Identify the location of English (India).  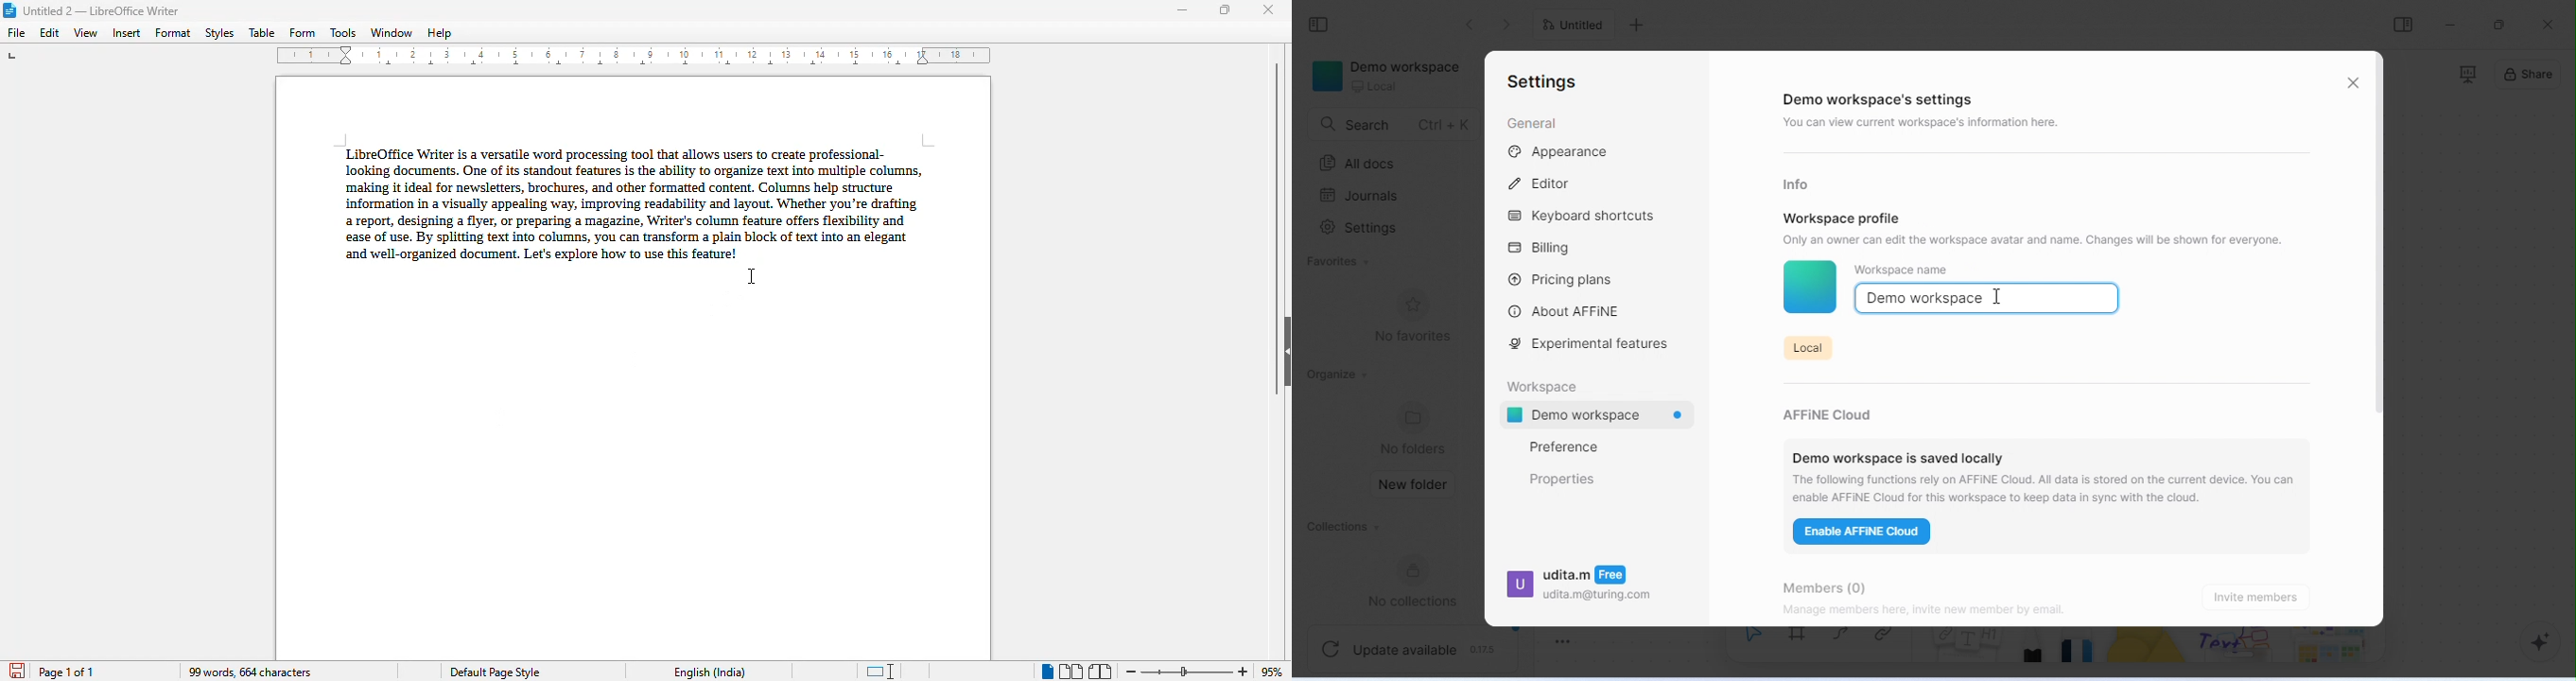
(709, 672).